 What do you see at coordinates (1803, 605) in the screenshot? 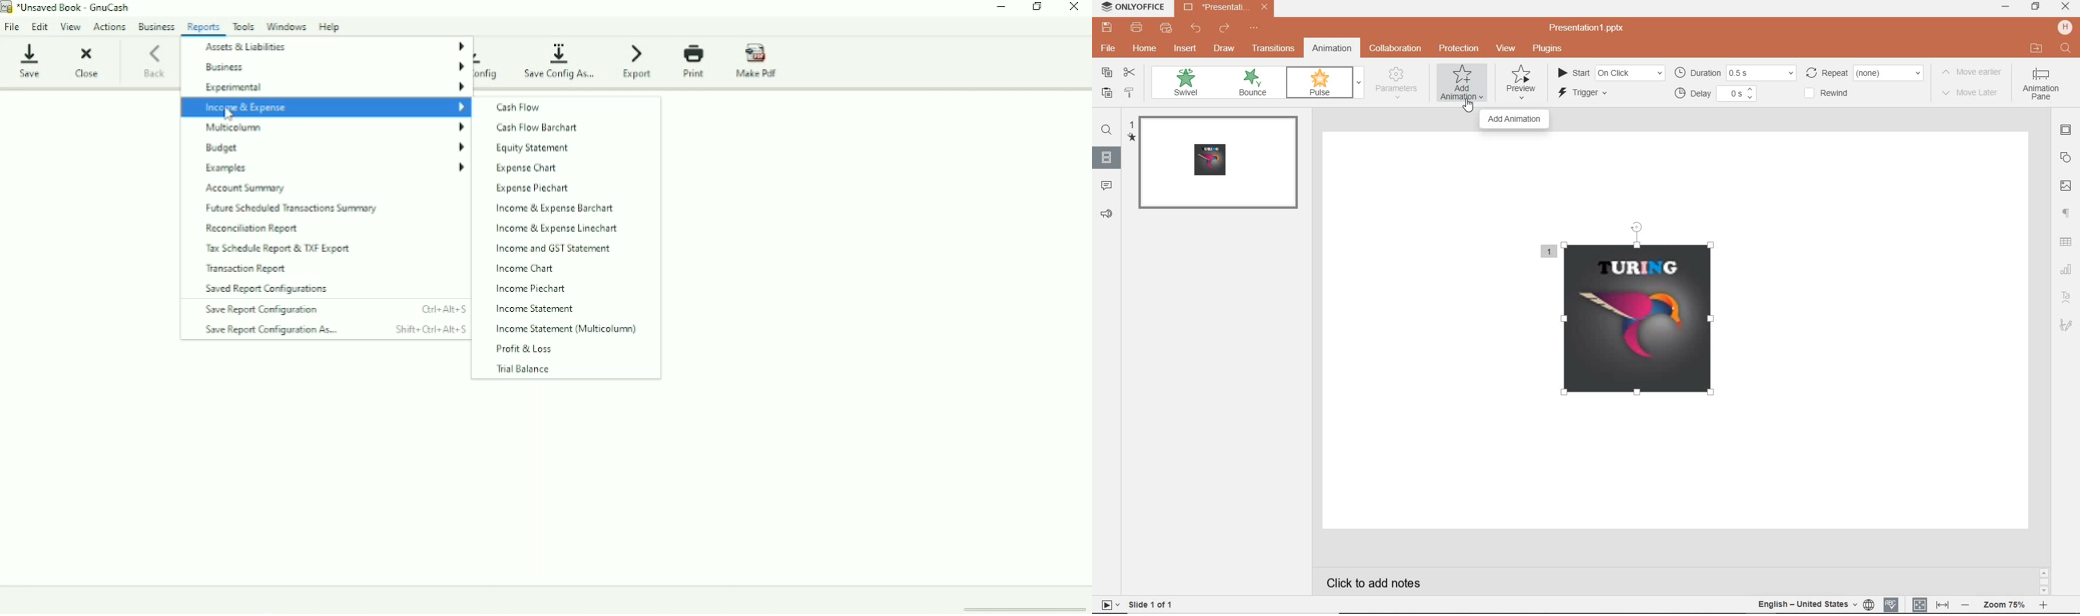
I see `english` at bounding box center [1803, 605].